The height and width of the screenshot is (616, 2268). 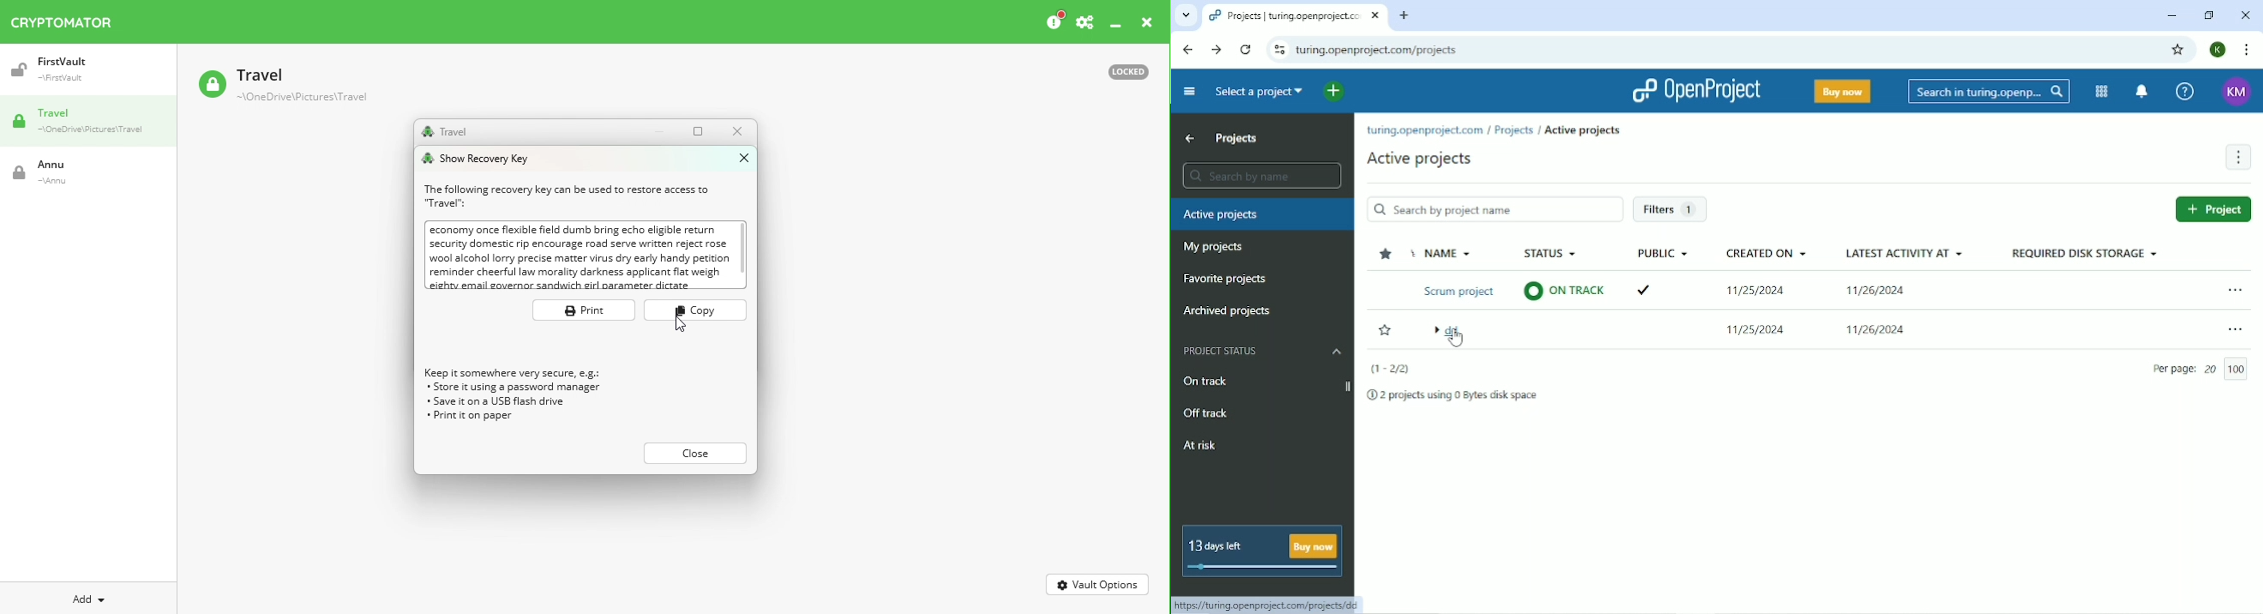 What do you see at coordinates (1563, 290) in the screenshot?
I see `On track` at bounding box center [1563, 290].